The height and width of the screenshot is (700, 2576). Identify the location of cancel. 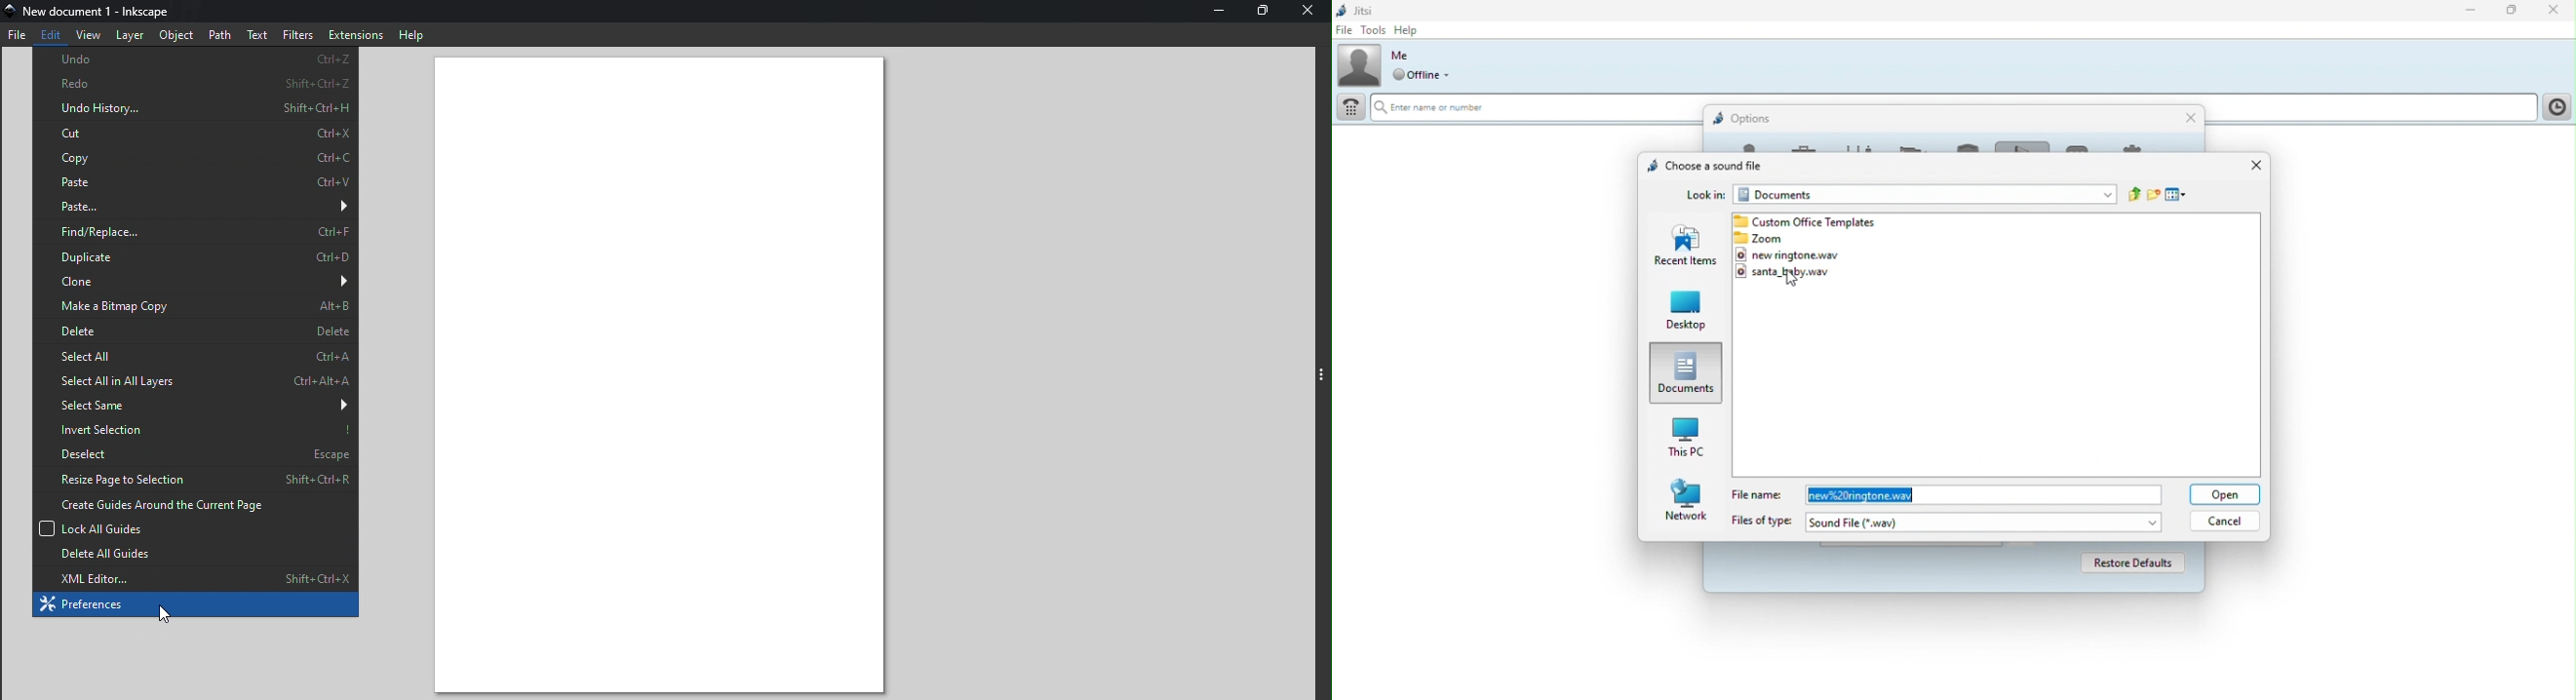
(2191, 119).